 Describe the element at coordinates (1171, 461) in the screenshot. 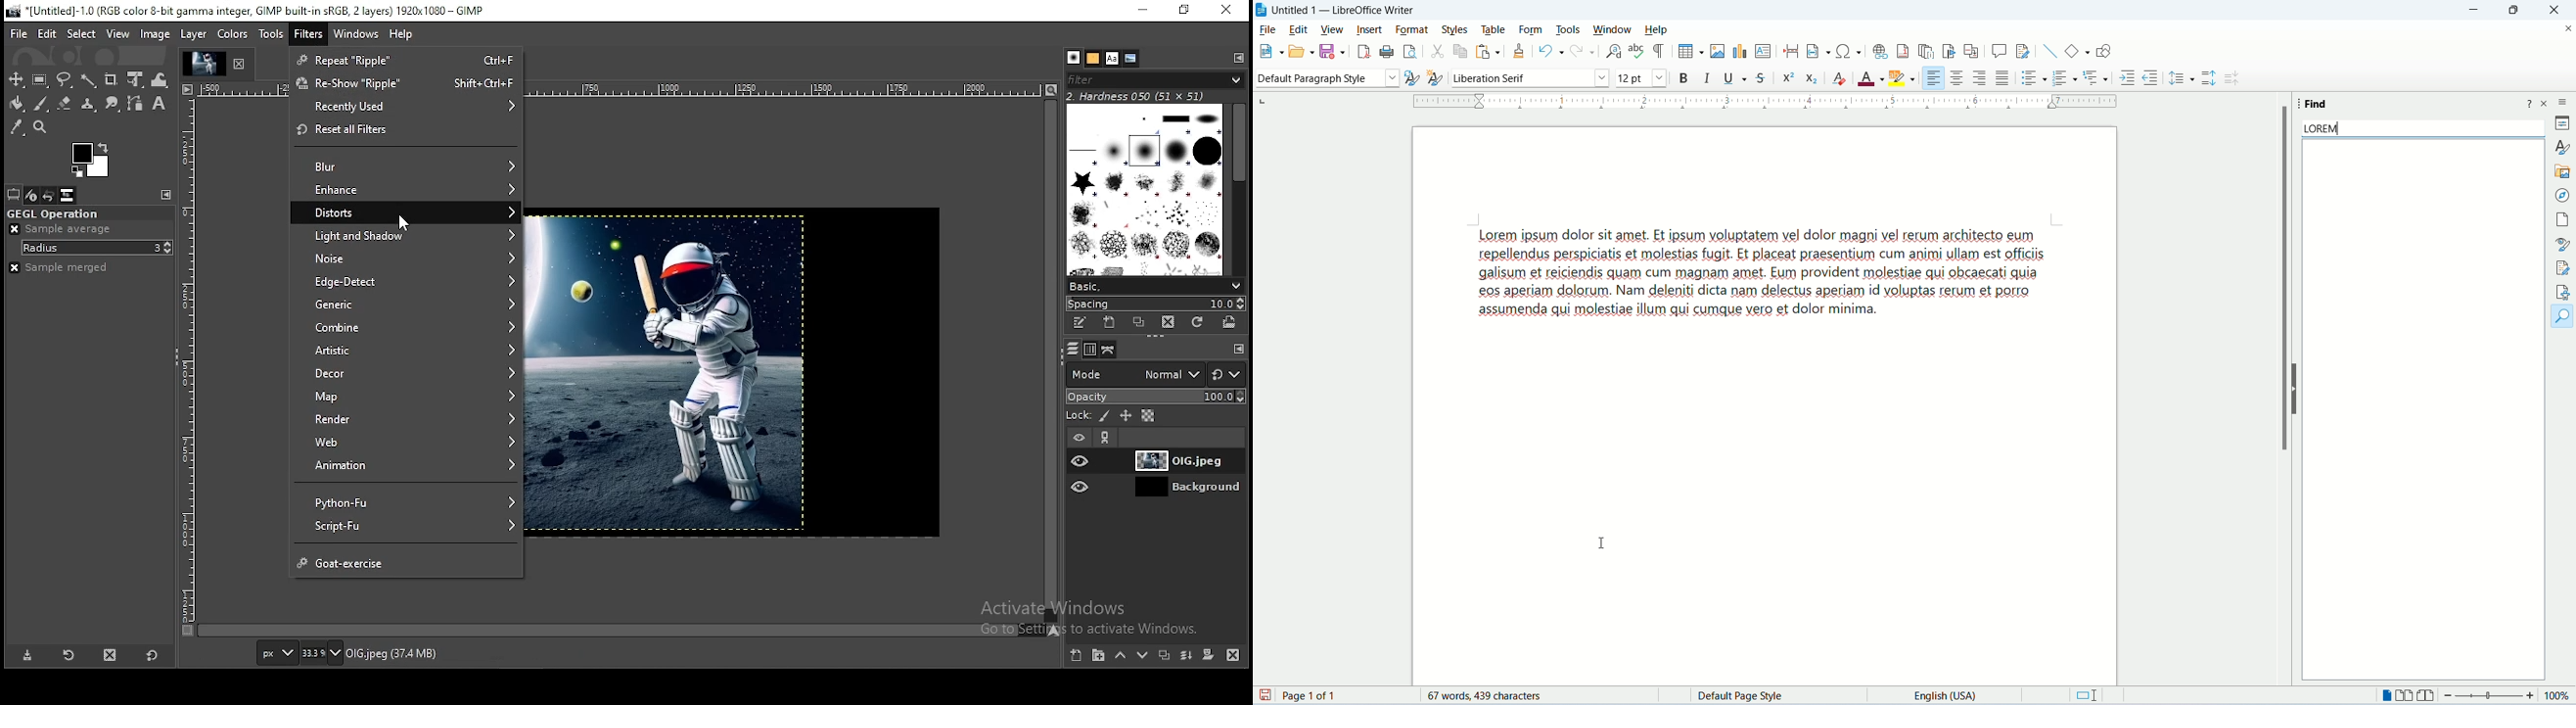

I see `layer 1` at that location.